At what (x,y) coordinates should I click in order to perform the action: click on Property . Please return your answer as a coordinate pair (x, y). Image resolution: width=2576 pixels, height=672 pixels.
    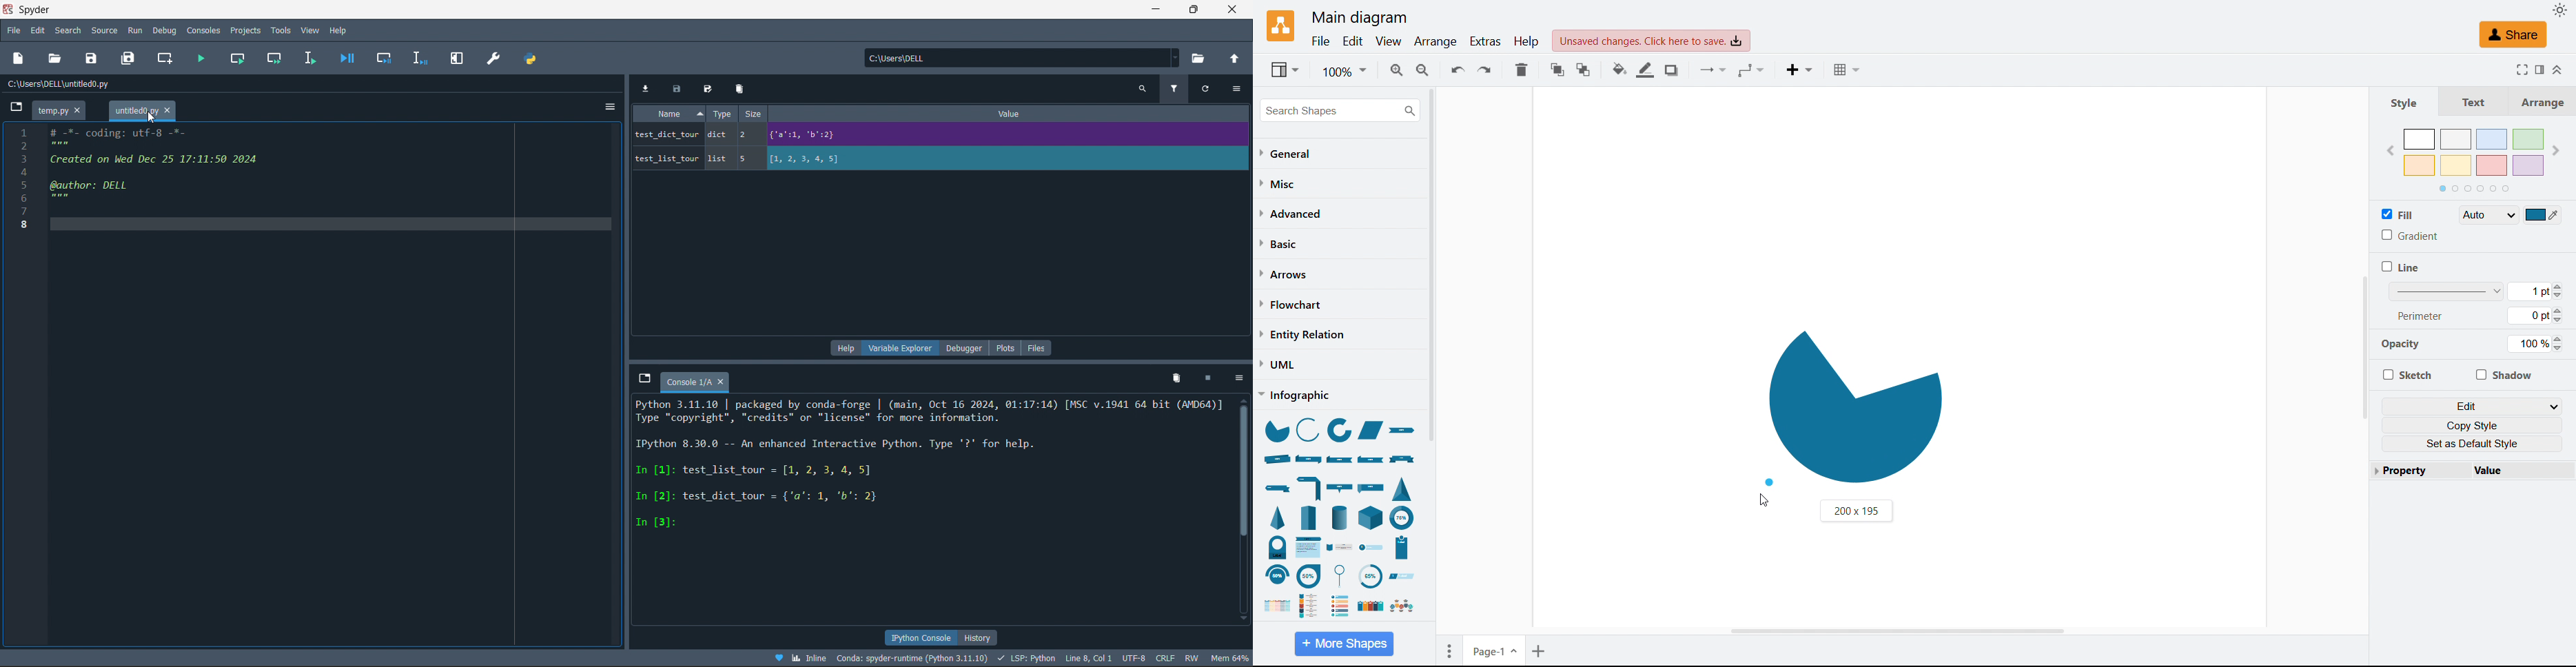
    Looking at the image, I should click on (2416, 470).